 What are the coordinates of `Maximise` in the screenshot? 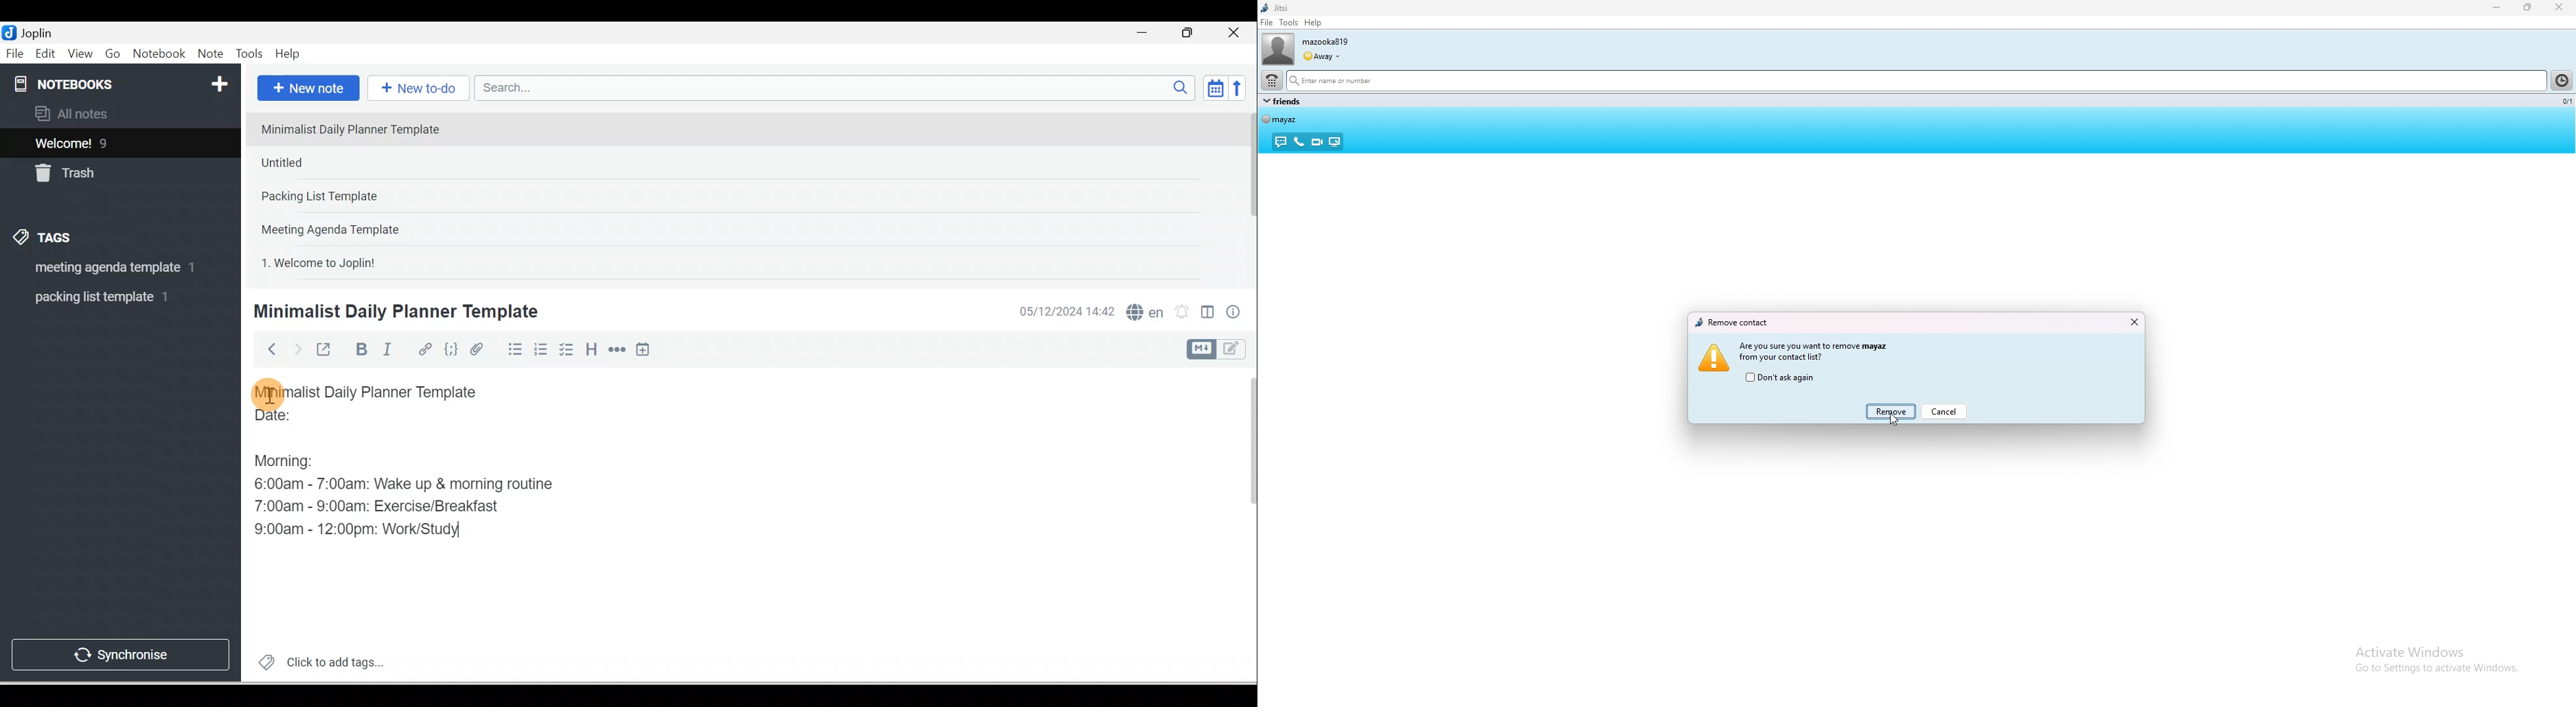 It's located at (1192, 33).